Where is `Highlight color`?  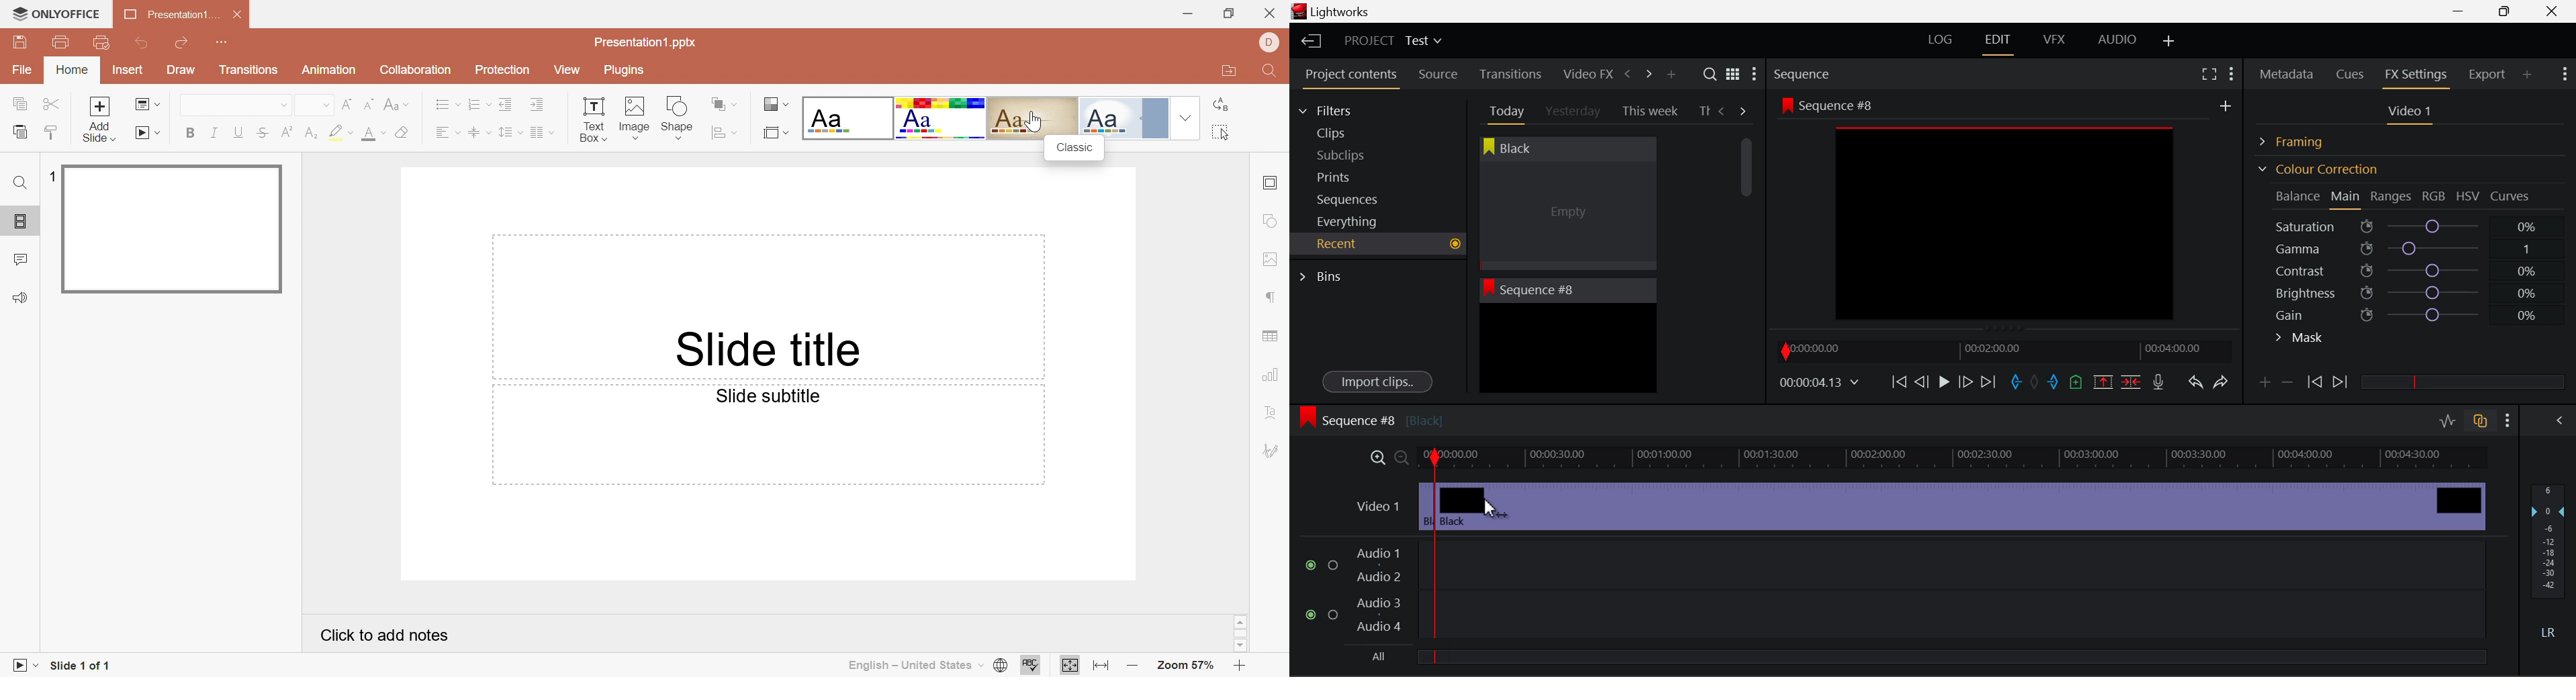 Highlight color is located at coordinates (334, 132).